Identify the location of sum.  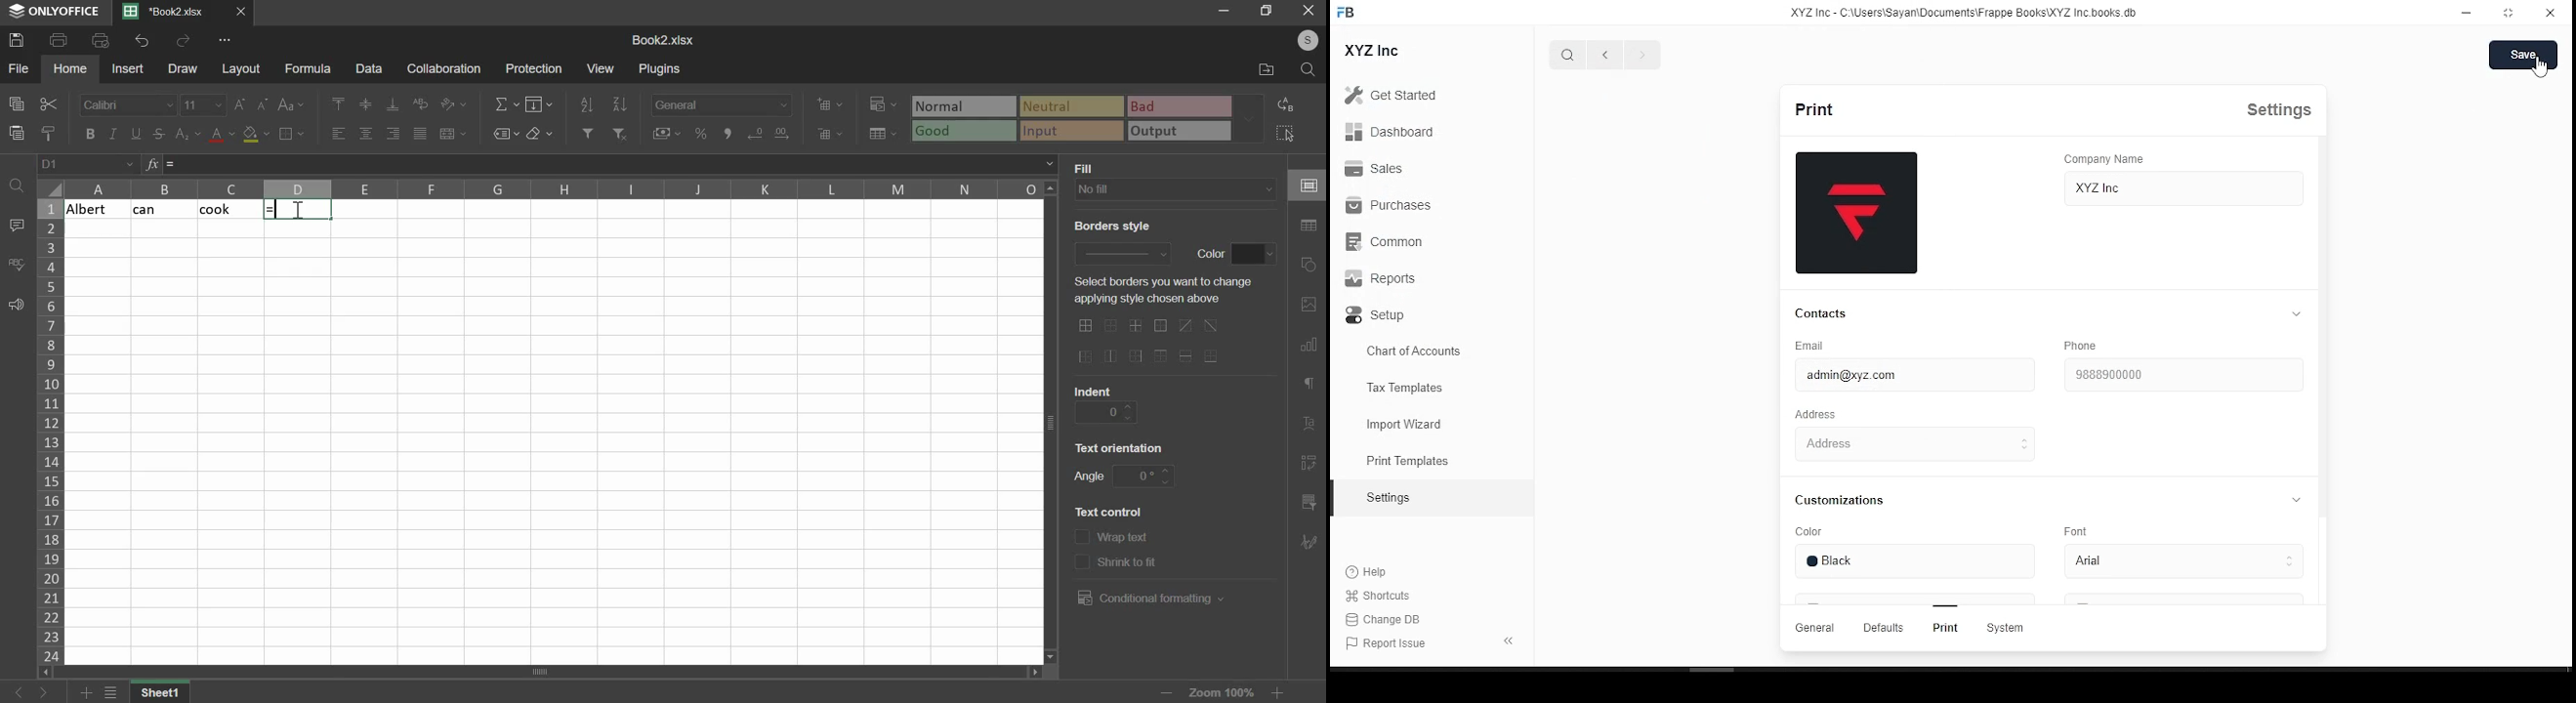
(507, 103).